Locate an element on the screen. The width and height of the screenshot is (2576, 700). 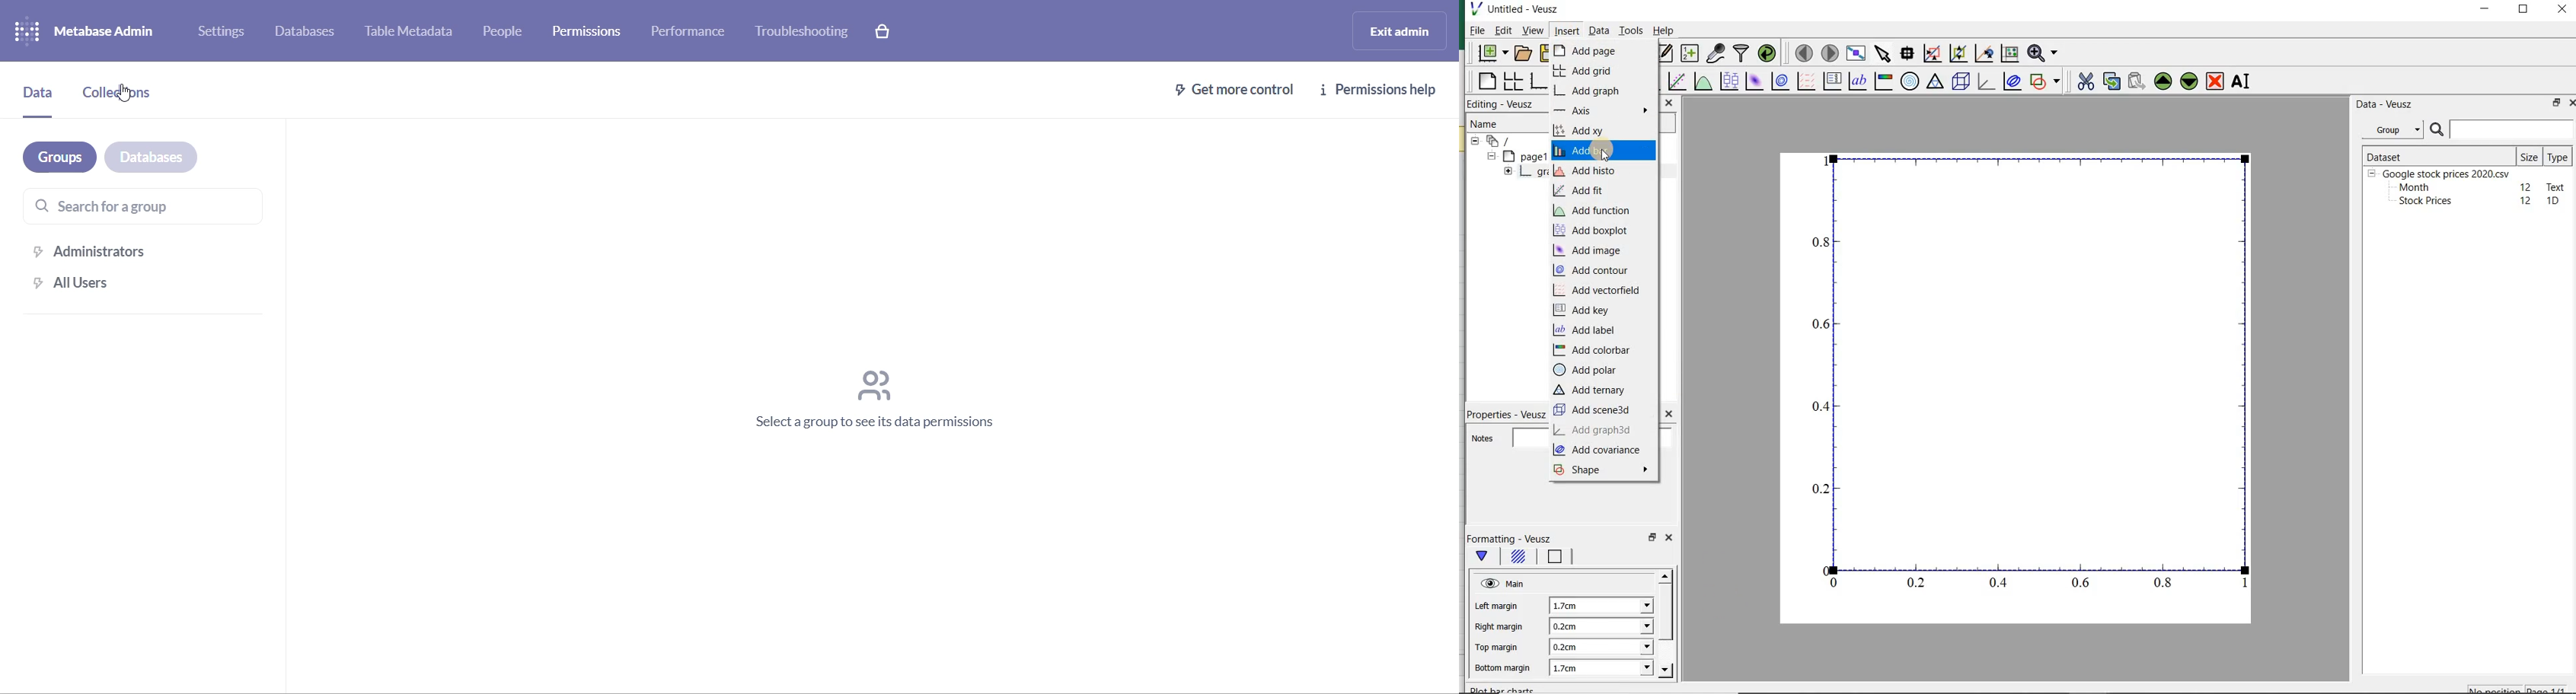
save the document is located at coordinates (1543, 53).